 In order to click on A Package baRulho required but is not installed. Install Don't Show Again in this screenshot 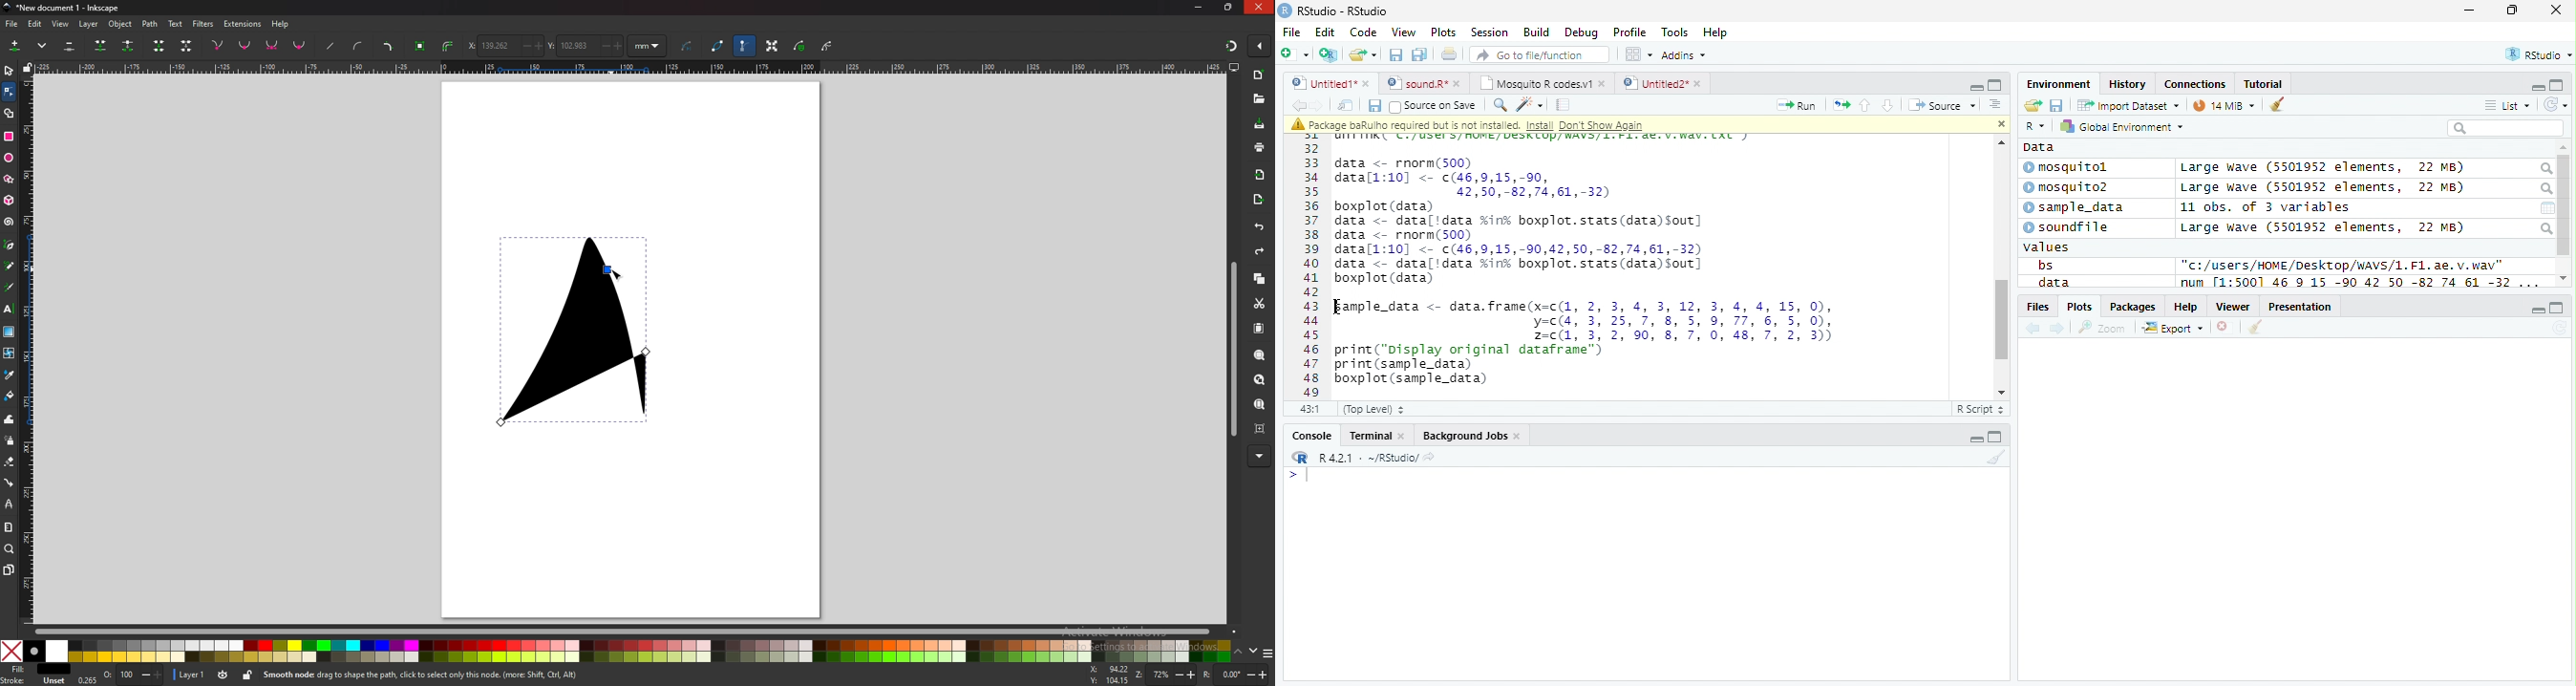, I will do `click(1506, 124)`.